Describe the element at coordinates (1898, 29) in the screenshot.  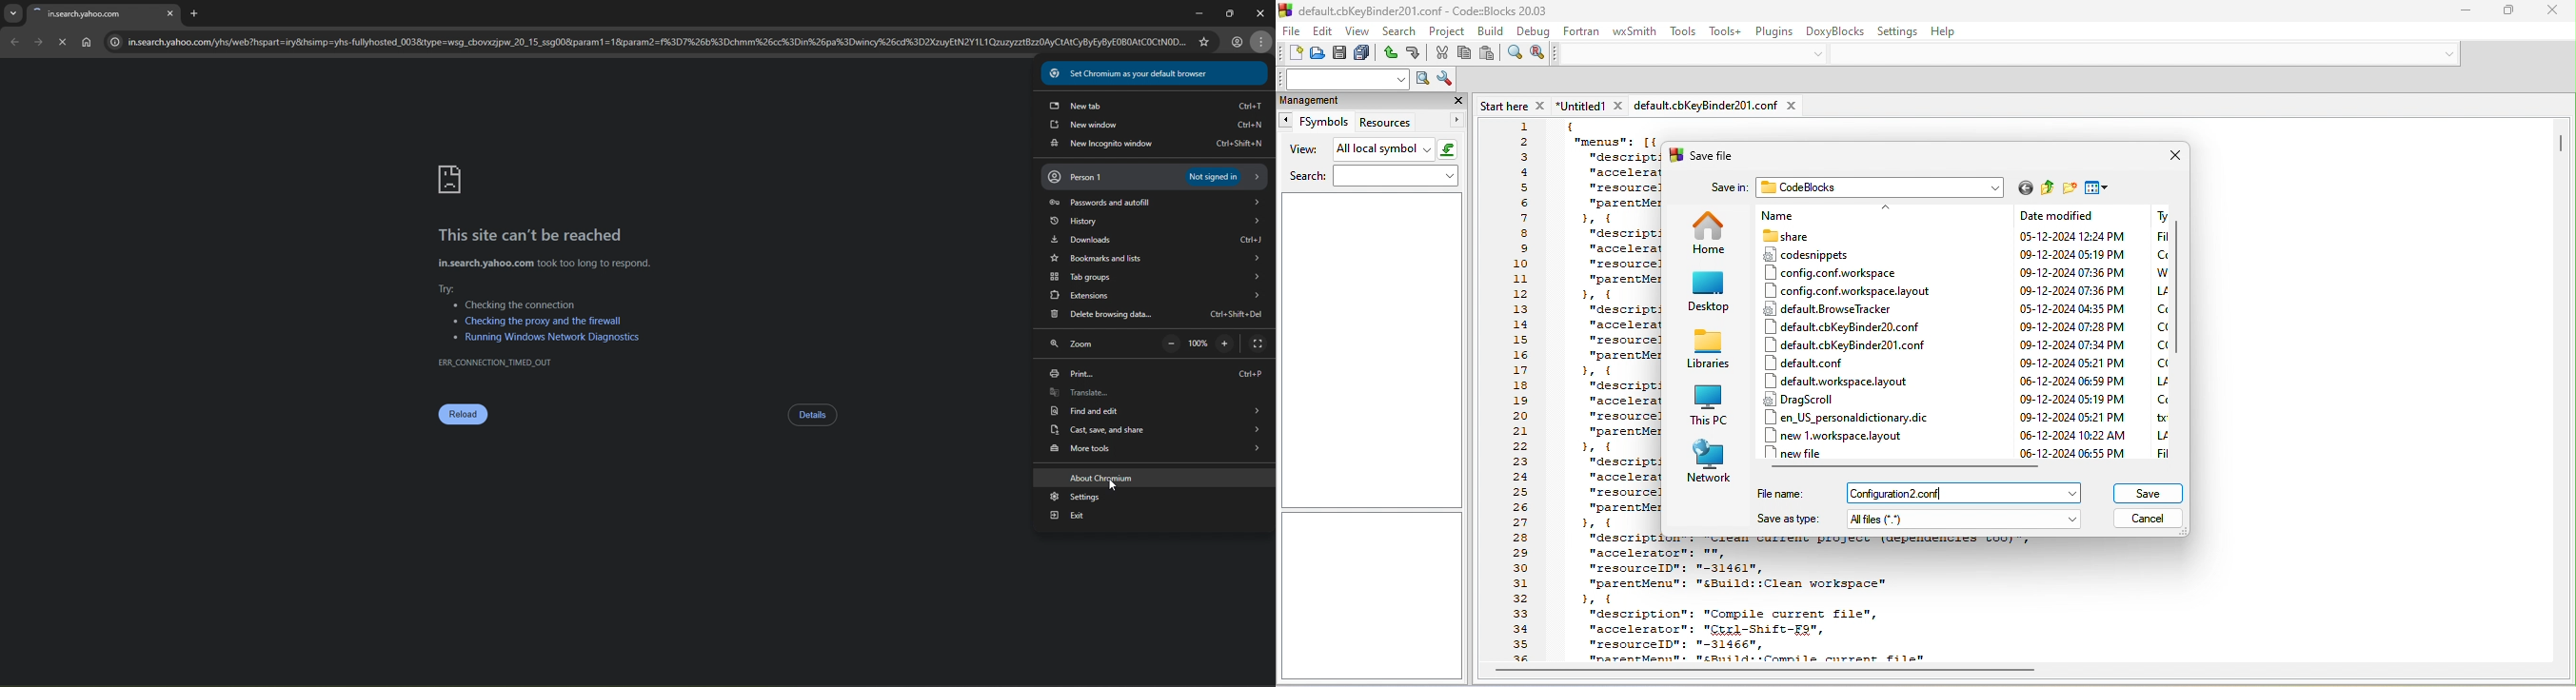
I see `settings` at that location.